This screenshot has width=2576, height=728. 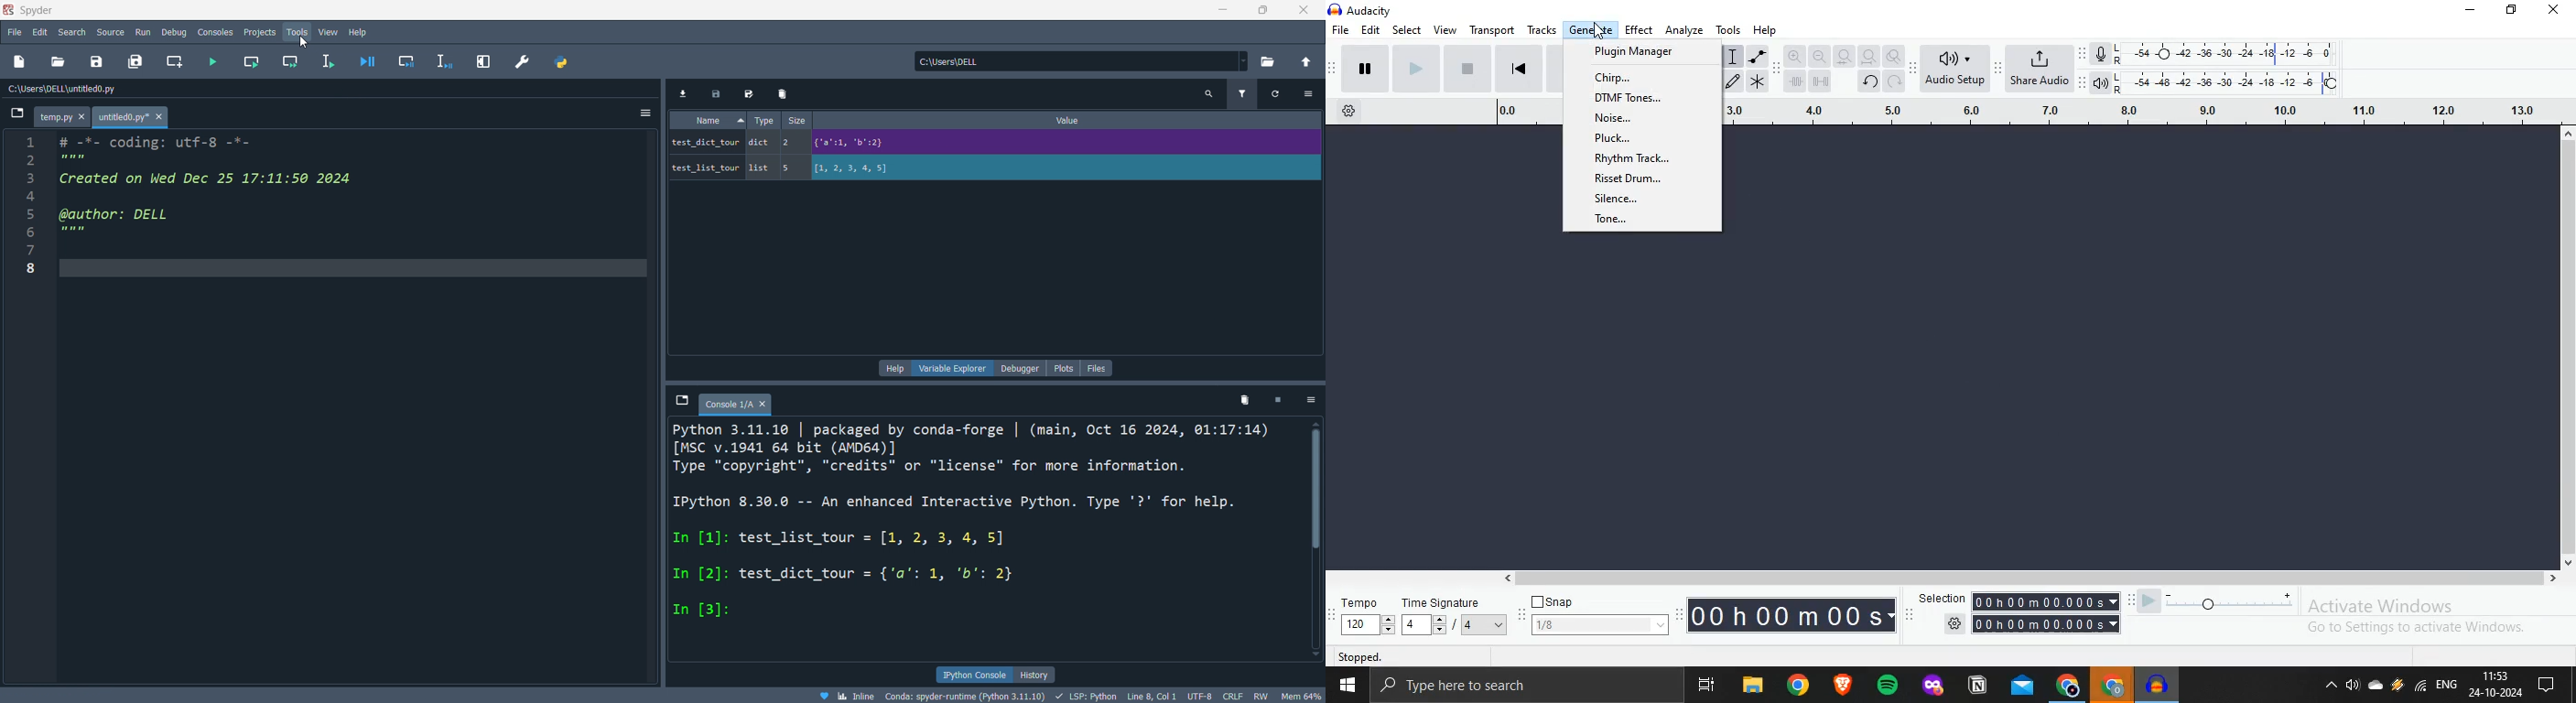 I want to click on Backward, so click(x=1523, y=70).